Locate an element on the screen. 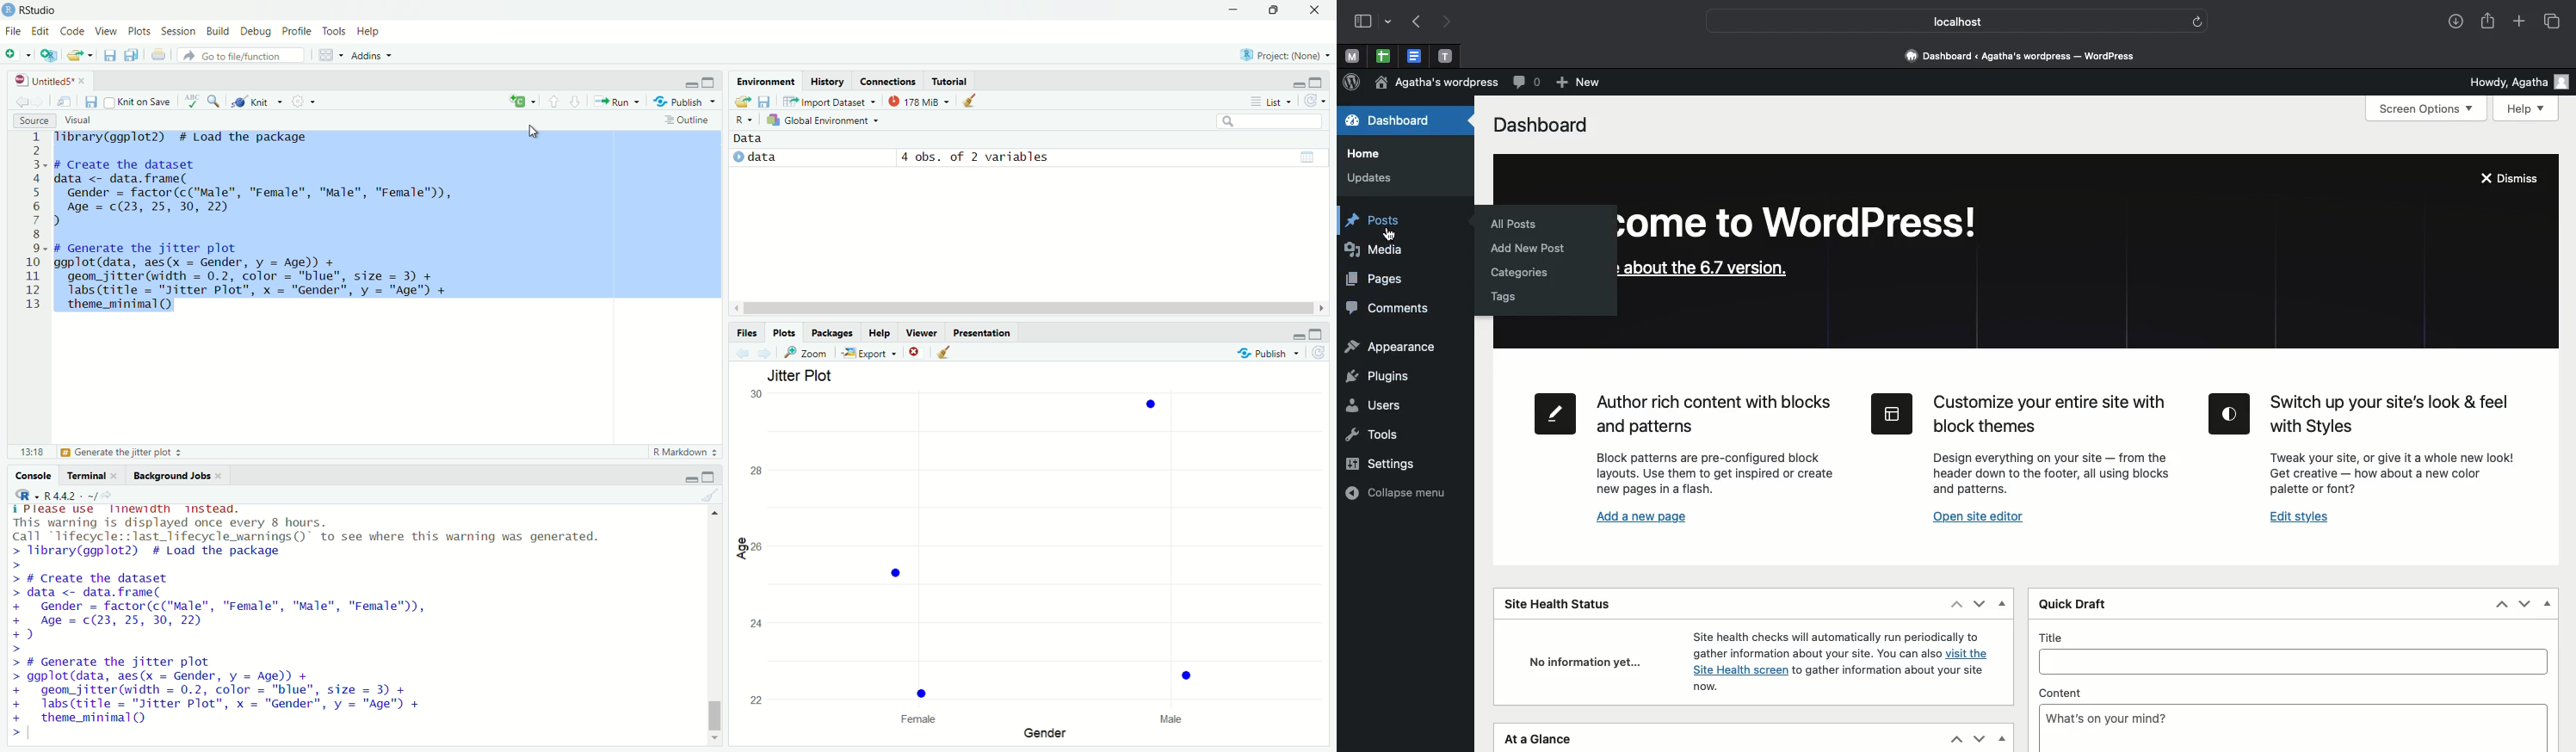  clear all plots is located at coordinates (947, 353).